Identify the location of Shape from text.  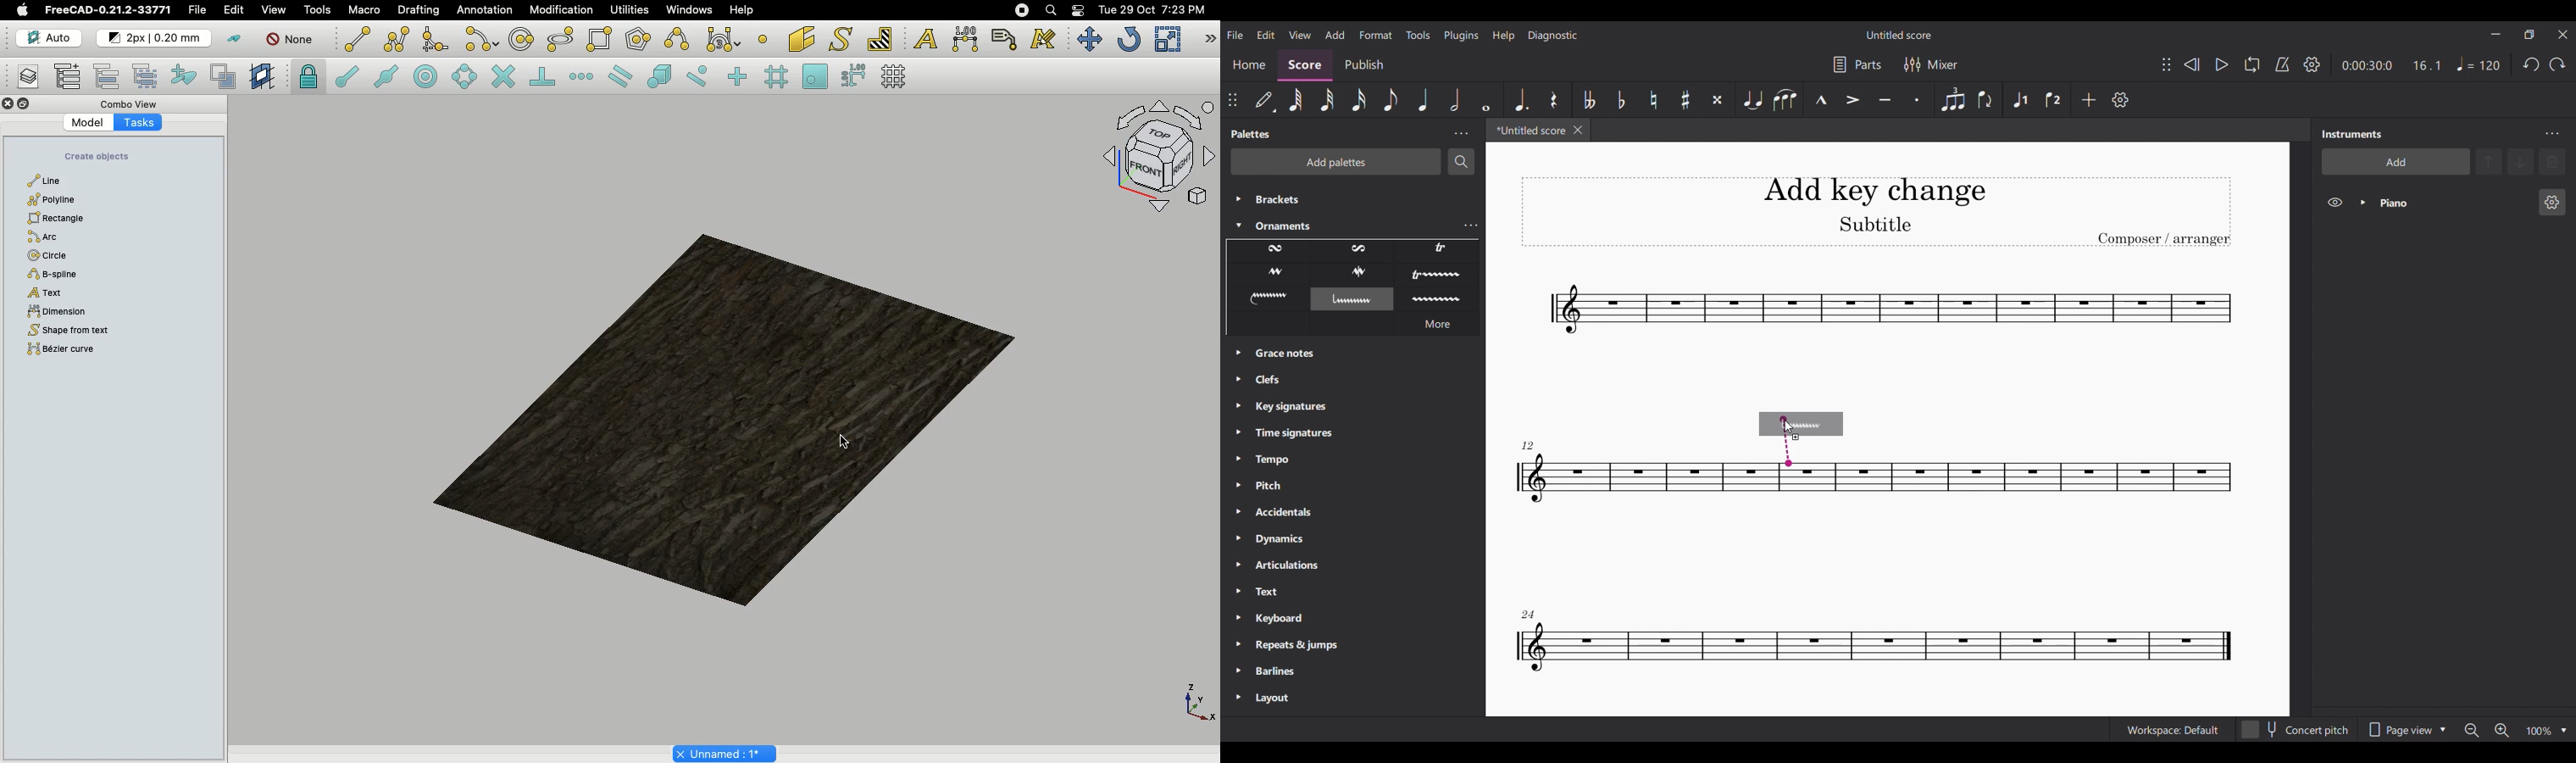
(70, 328).